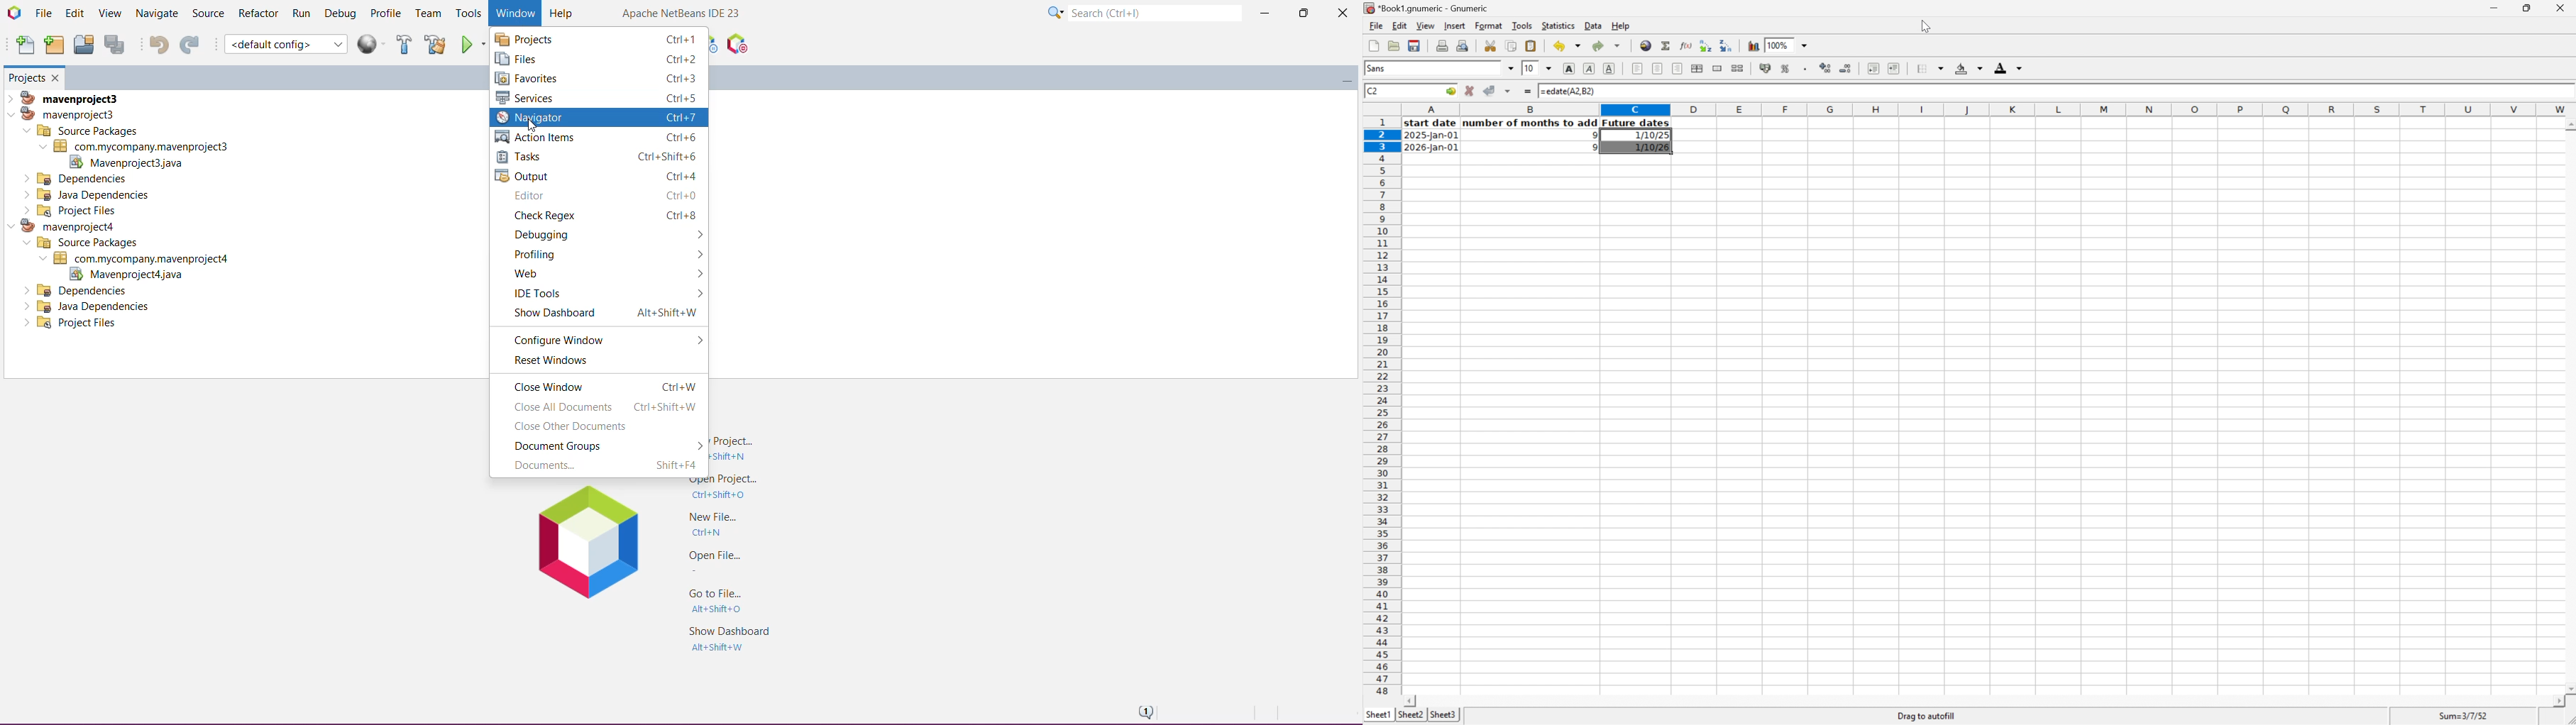  I want to click on Restore Down, so click(2527, 6).